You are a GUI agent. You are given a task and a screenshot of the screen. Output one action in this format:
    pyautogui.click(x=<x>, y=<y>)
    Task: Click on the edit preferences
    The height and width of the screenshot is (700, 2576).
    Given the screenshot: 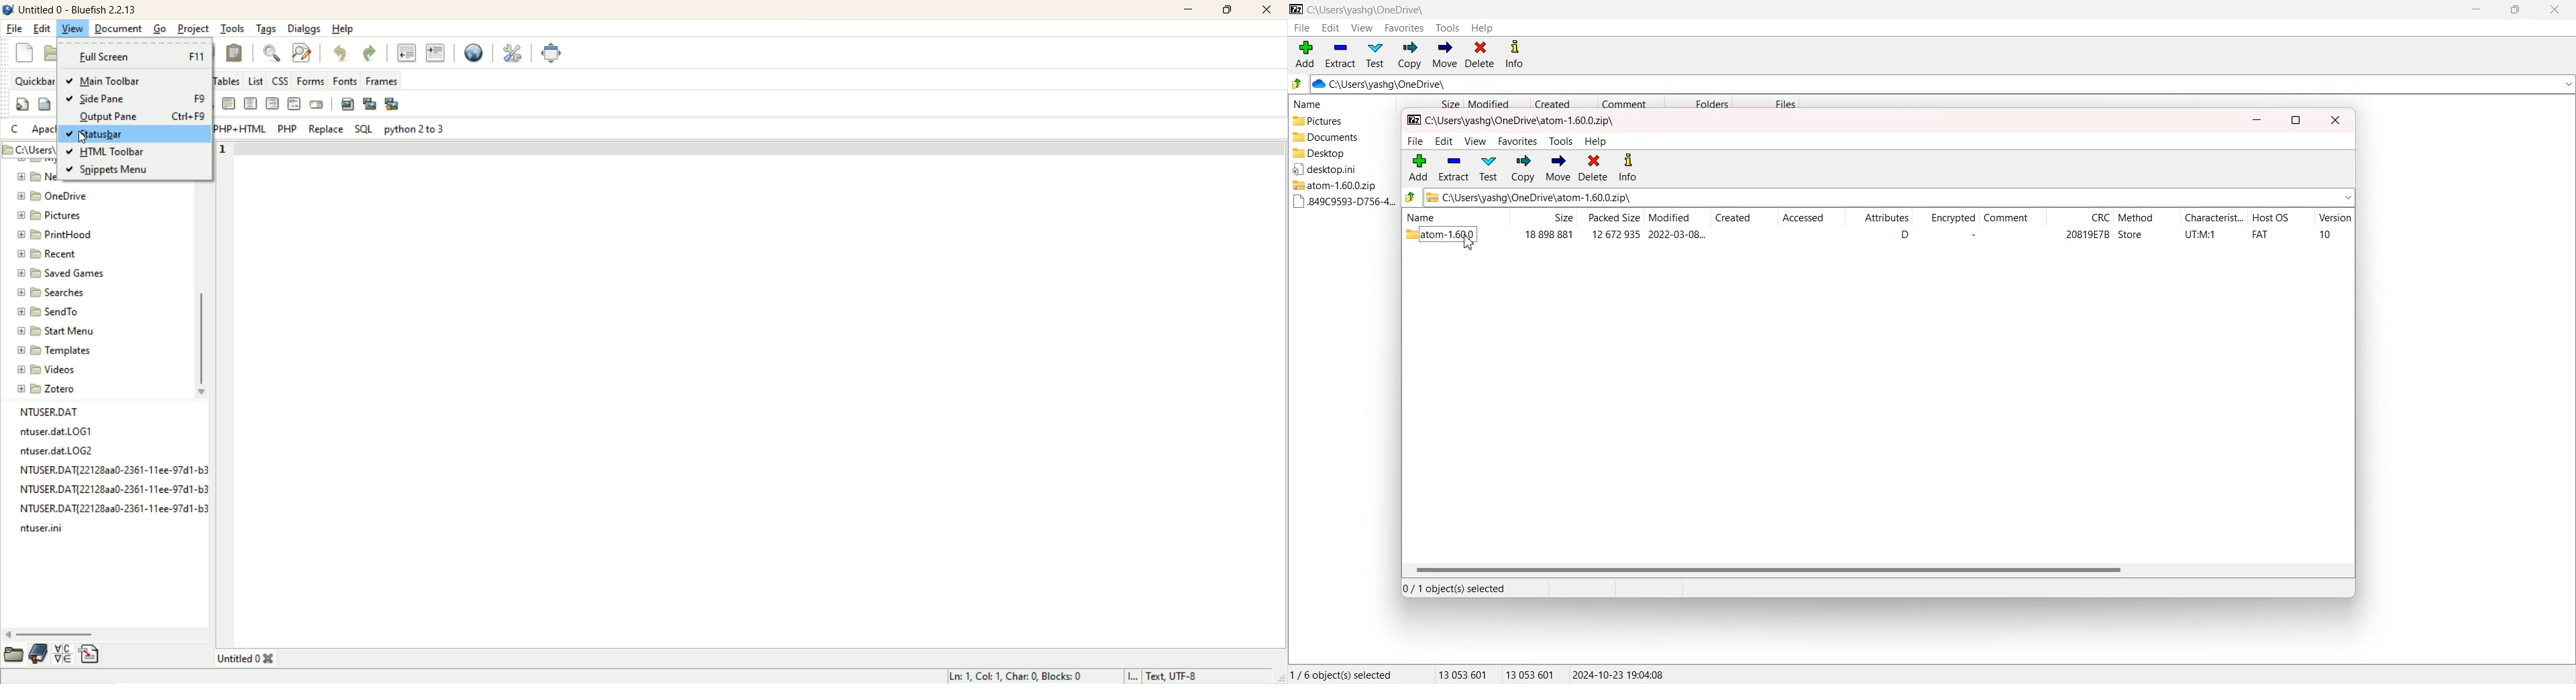 What is the action you would take?
    pyautogui.click(x=513, y=52)
    